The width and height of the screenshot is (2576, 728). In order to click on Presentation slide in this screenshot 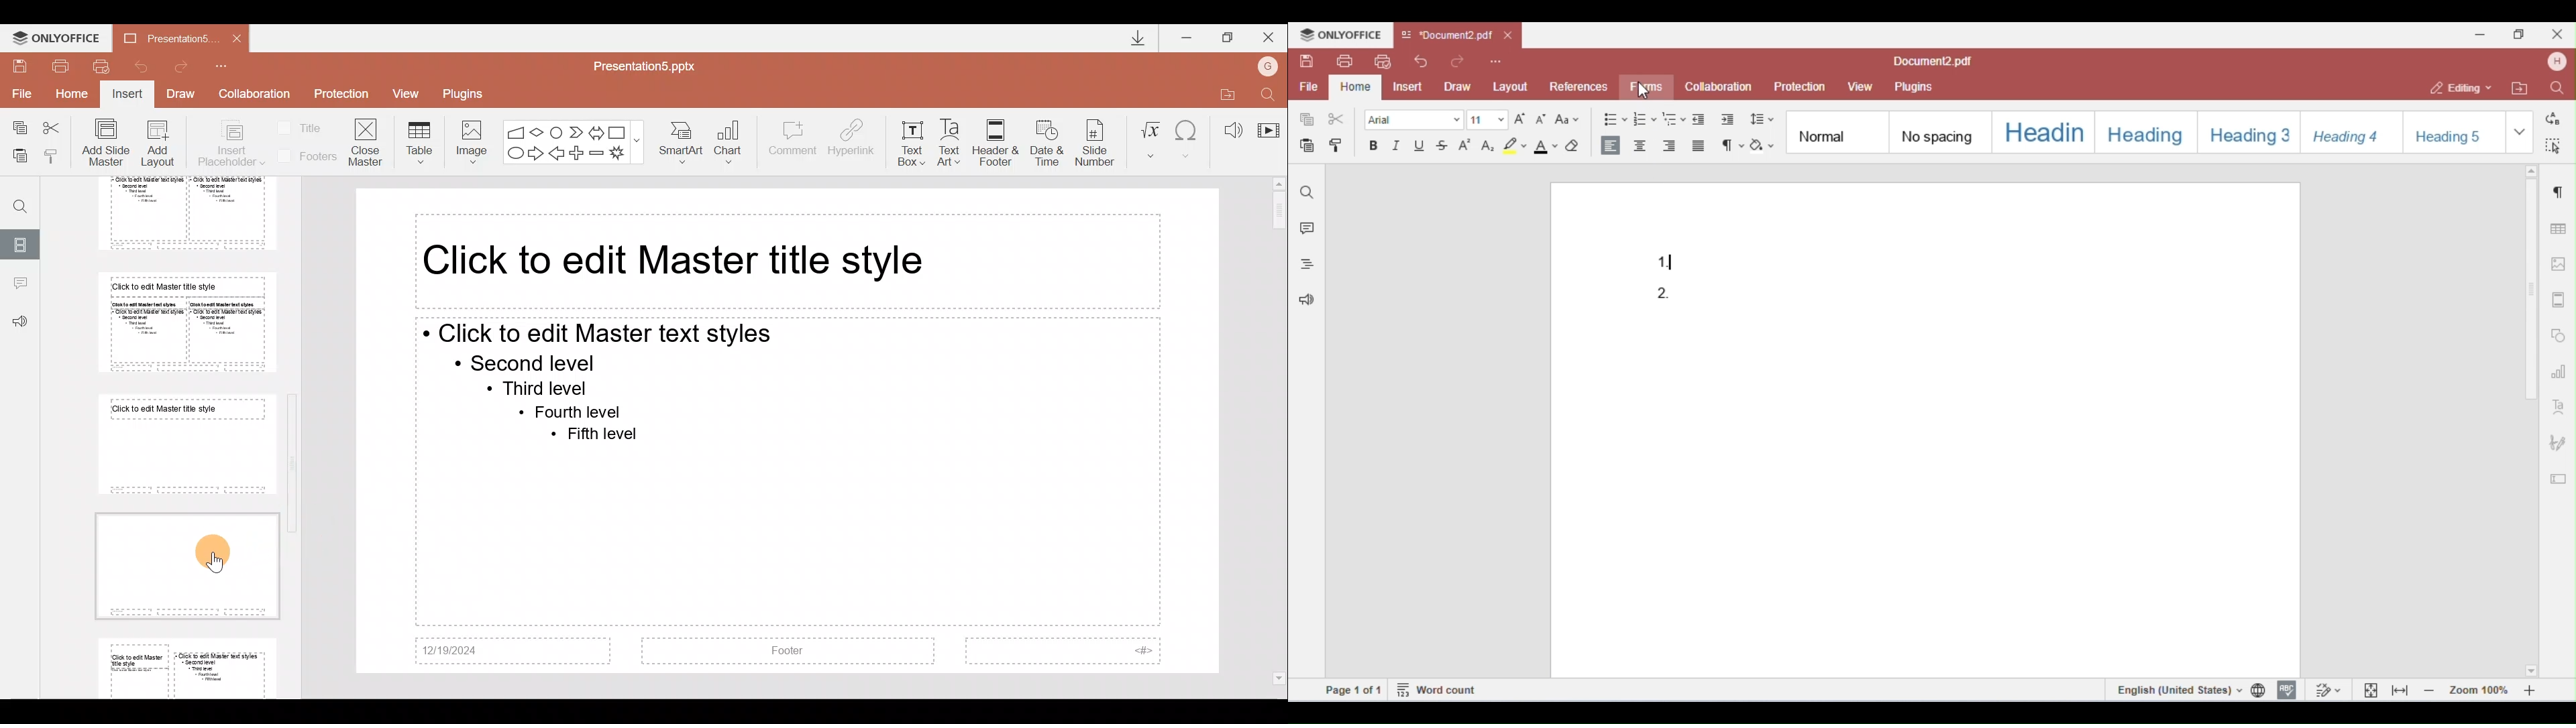, I will do `click(789, 431)`.